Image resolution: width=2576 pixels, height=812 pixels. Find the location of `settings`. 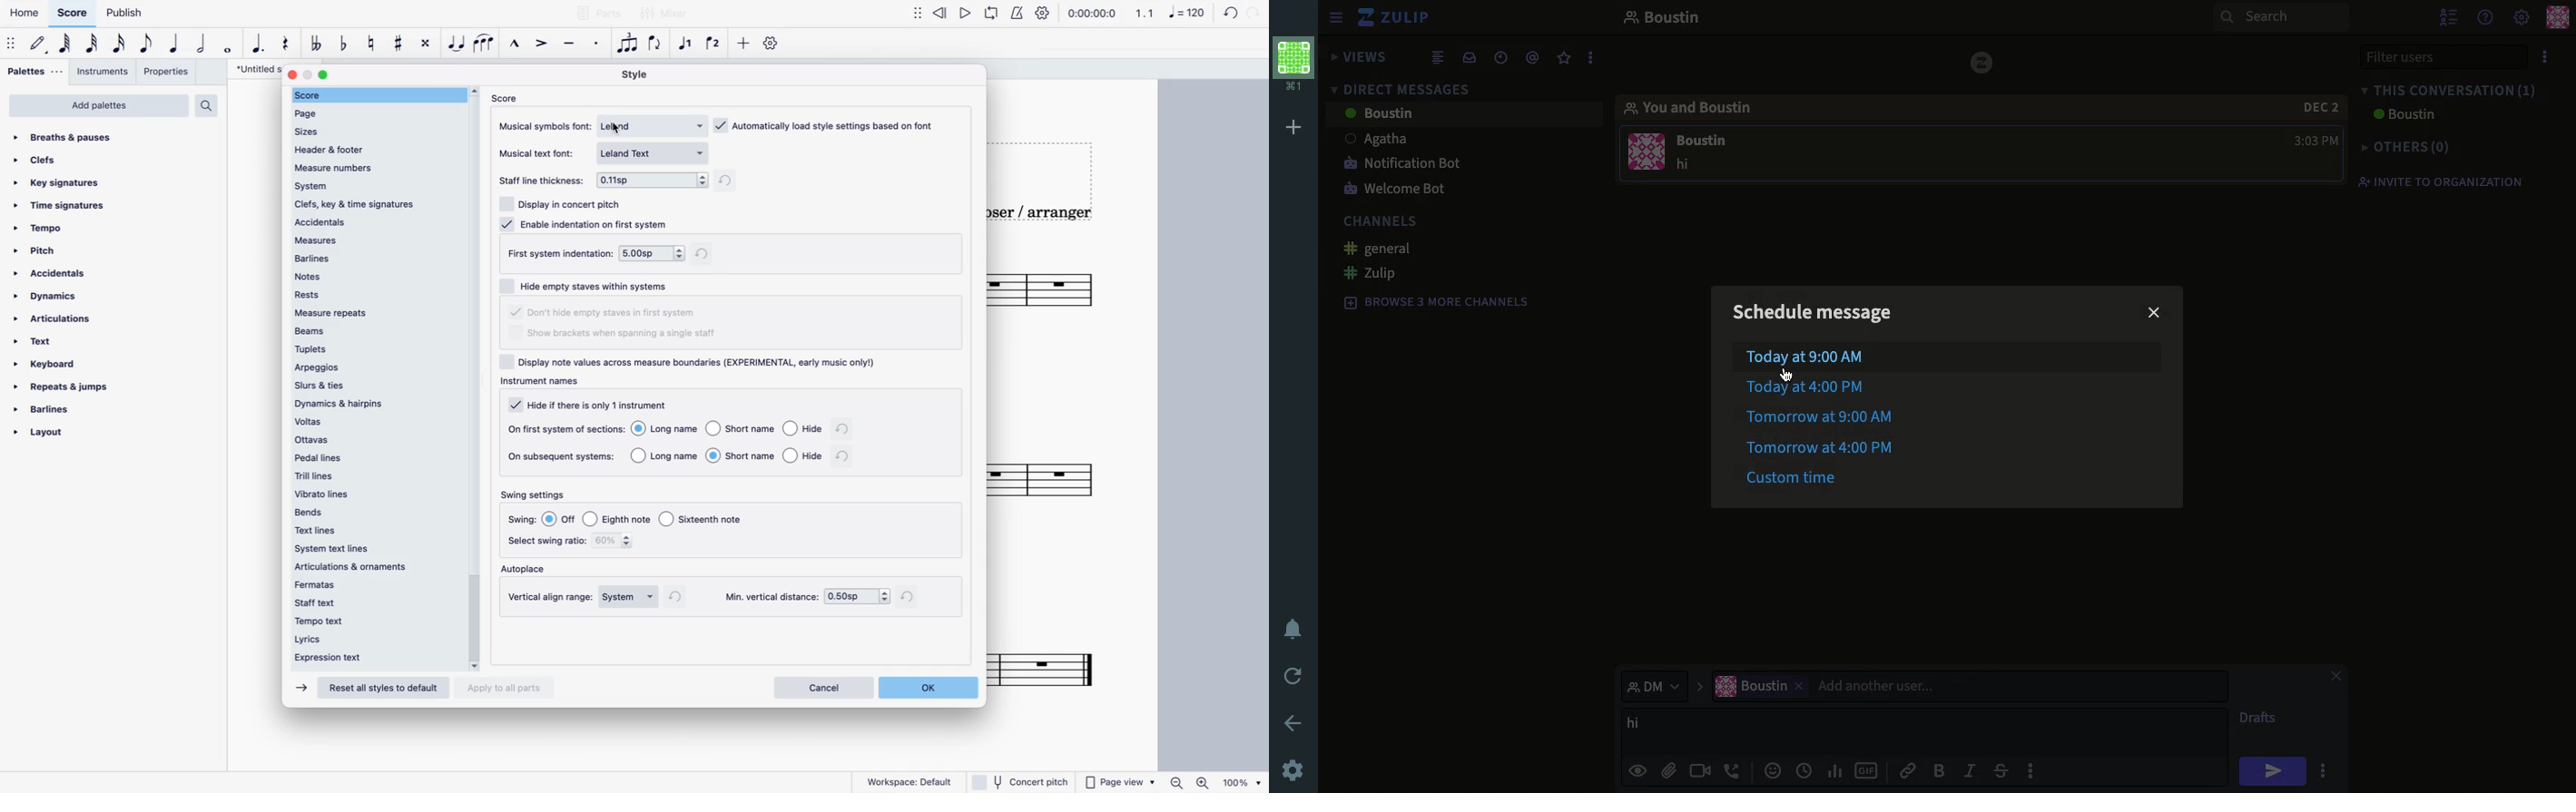

settings is located at coordinates (2522, 18).